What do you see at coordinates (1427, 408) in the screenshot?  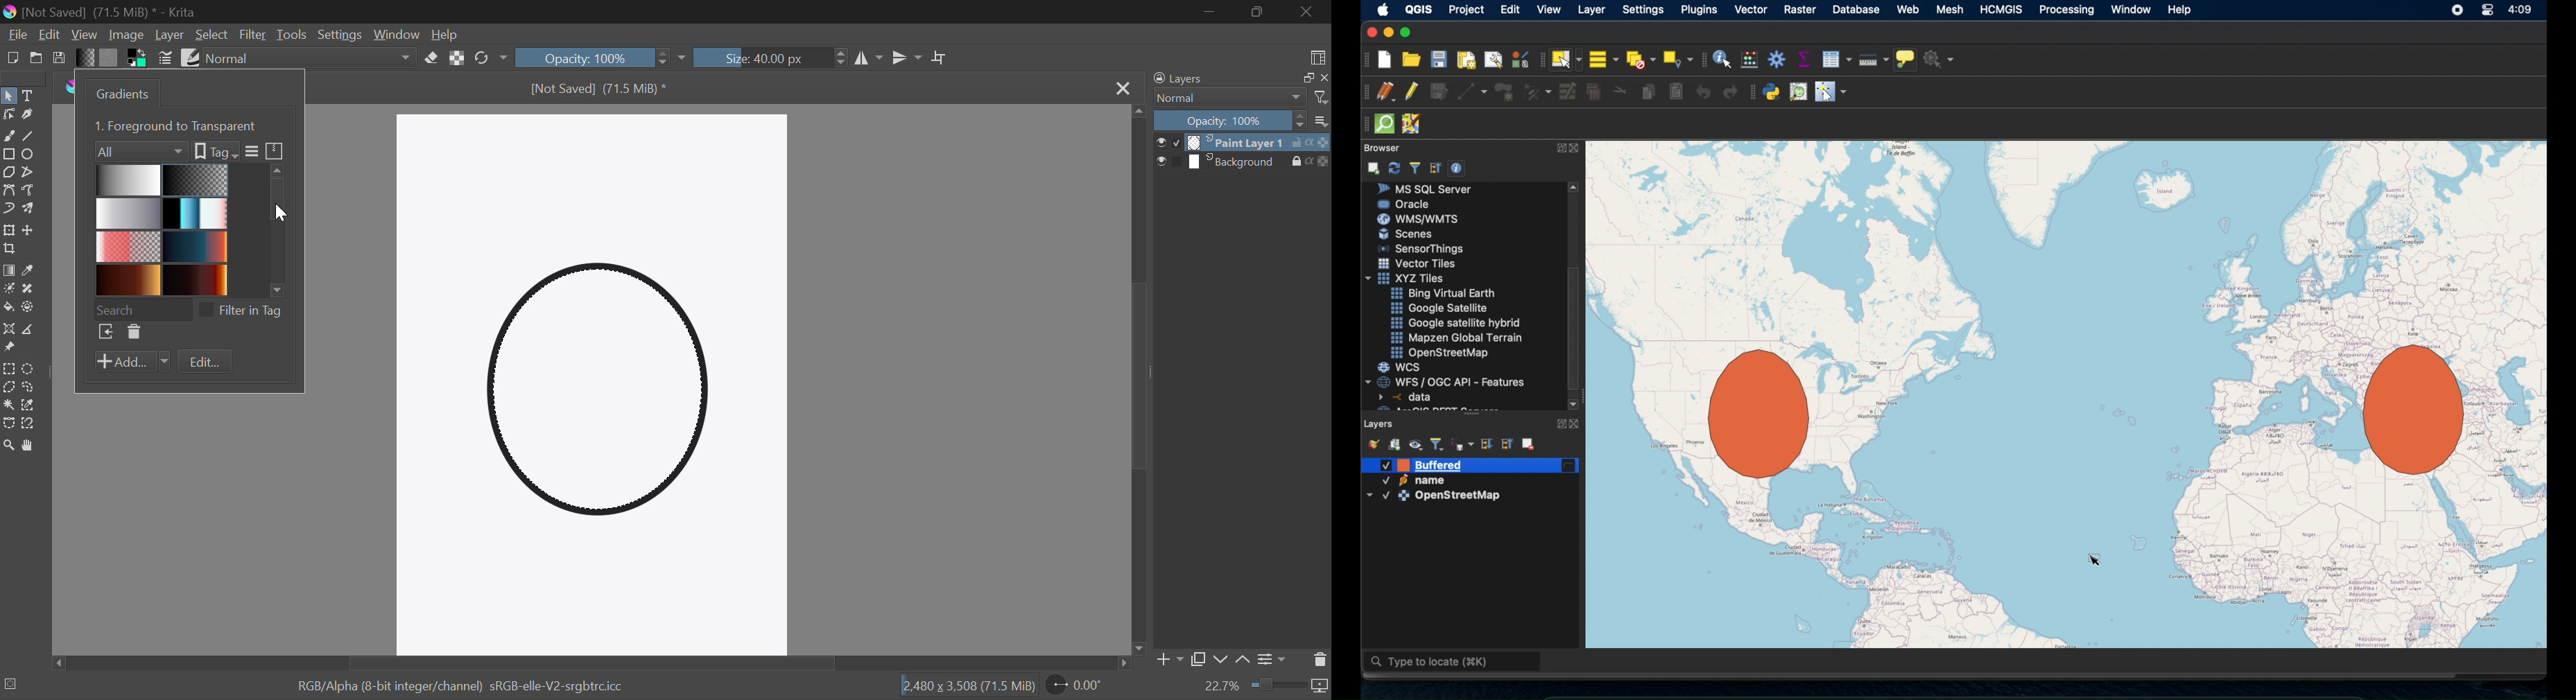 I see `hidden text` at bounding box center [1427, 408].